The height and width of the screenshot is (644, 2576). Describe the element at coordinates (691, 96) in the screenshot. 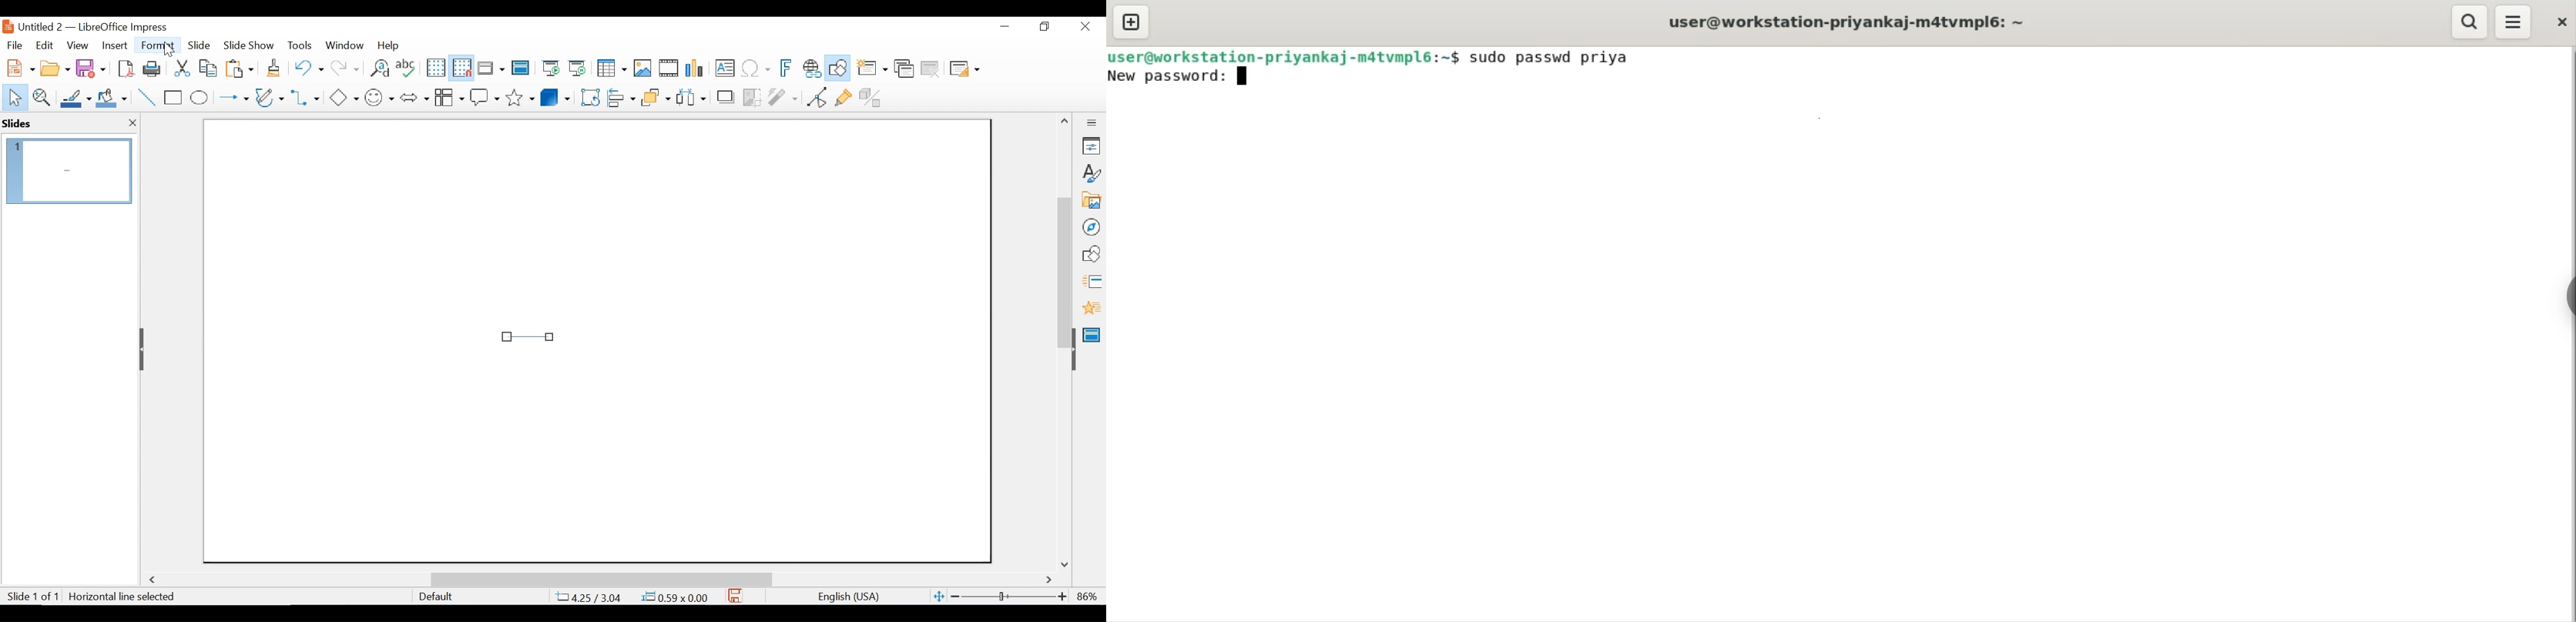

I see `Select atleast three images to Distribute` at that location.